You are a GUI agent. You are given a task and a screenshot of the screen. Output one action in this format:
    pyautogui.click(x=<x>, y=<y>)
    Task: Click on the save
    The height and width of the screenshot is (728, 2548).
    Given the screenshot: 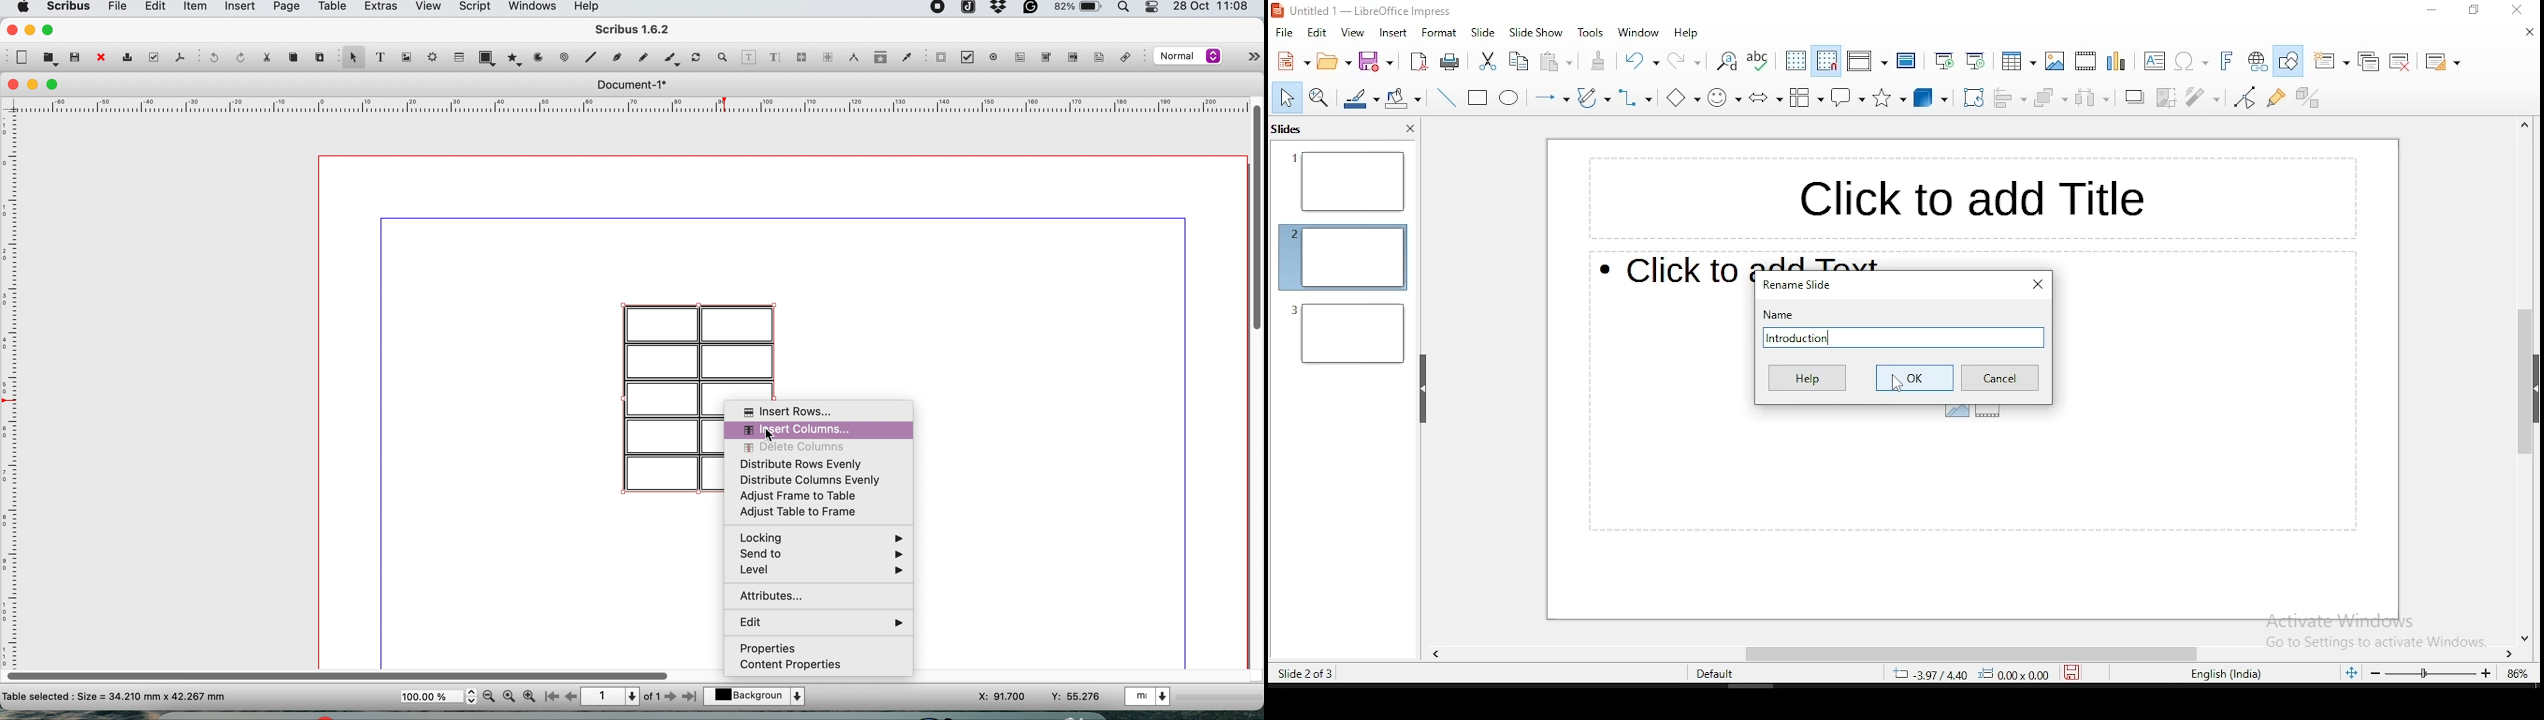 What is the action you would take?
    pyautogui.click(x=76, y=57)
    